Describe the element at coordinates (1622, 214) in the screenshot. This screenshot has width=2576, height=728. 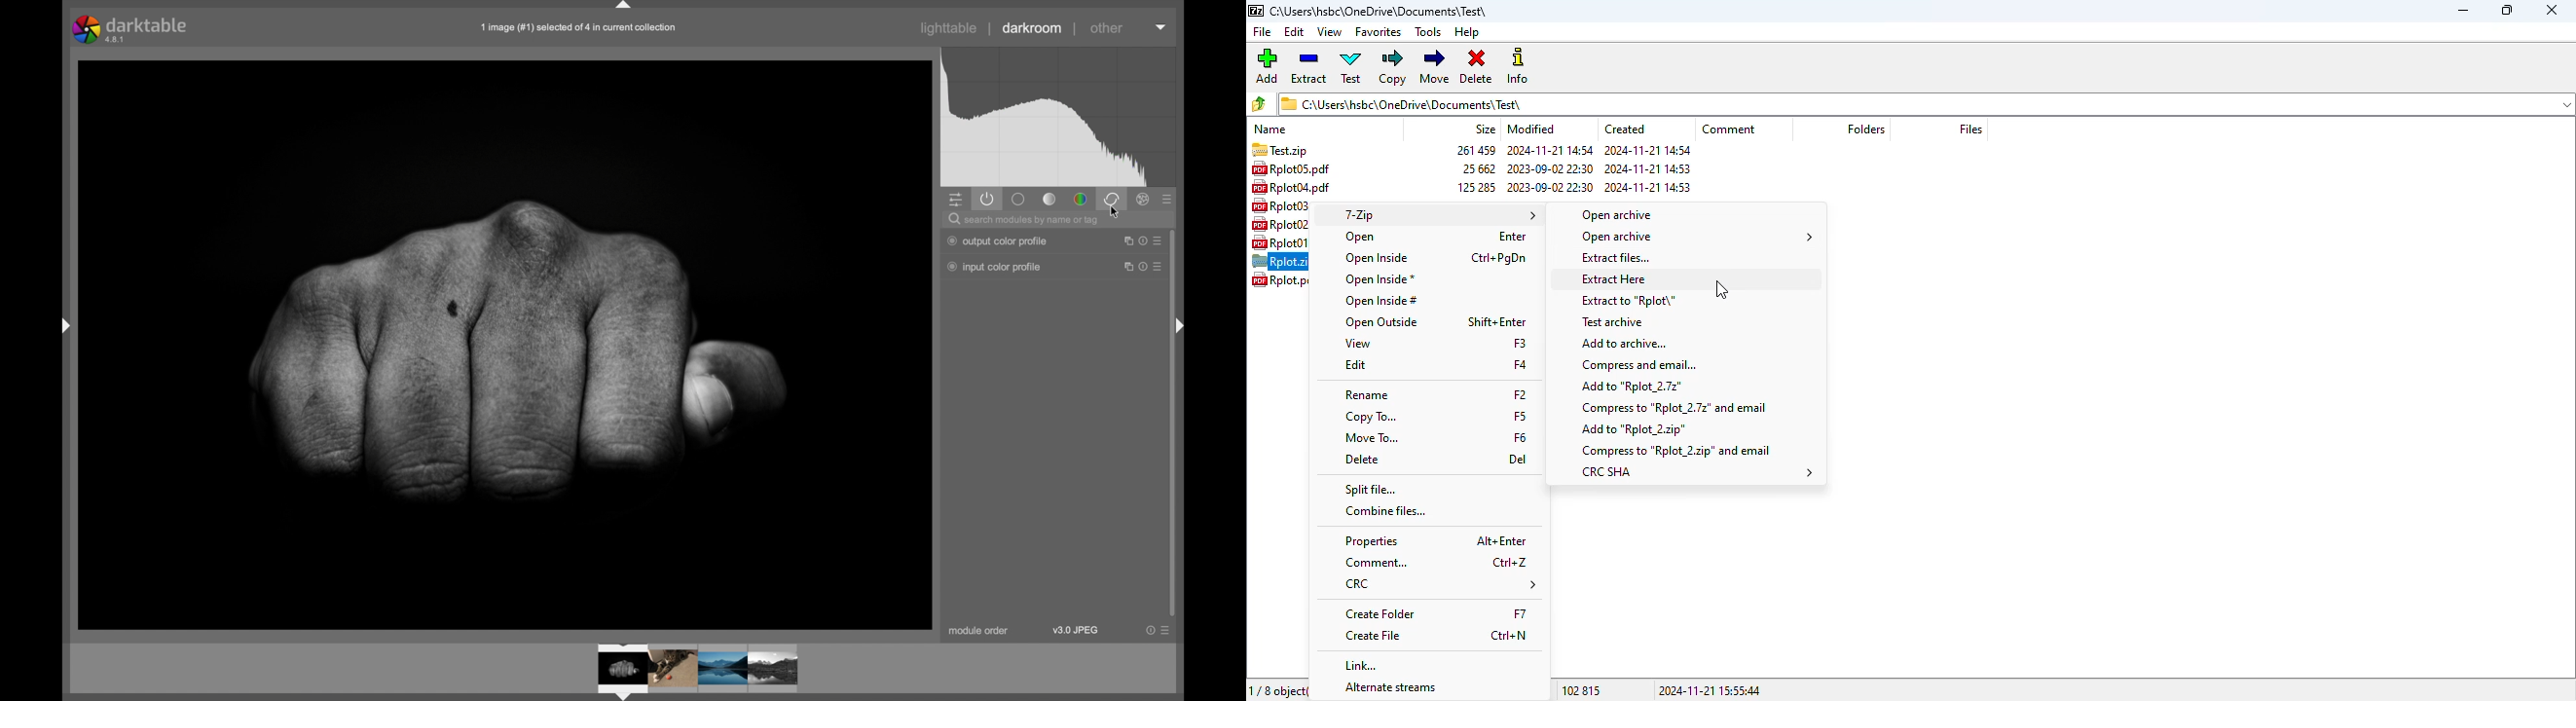
I see `open archive` at that location.